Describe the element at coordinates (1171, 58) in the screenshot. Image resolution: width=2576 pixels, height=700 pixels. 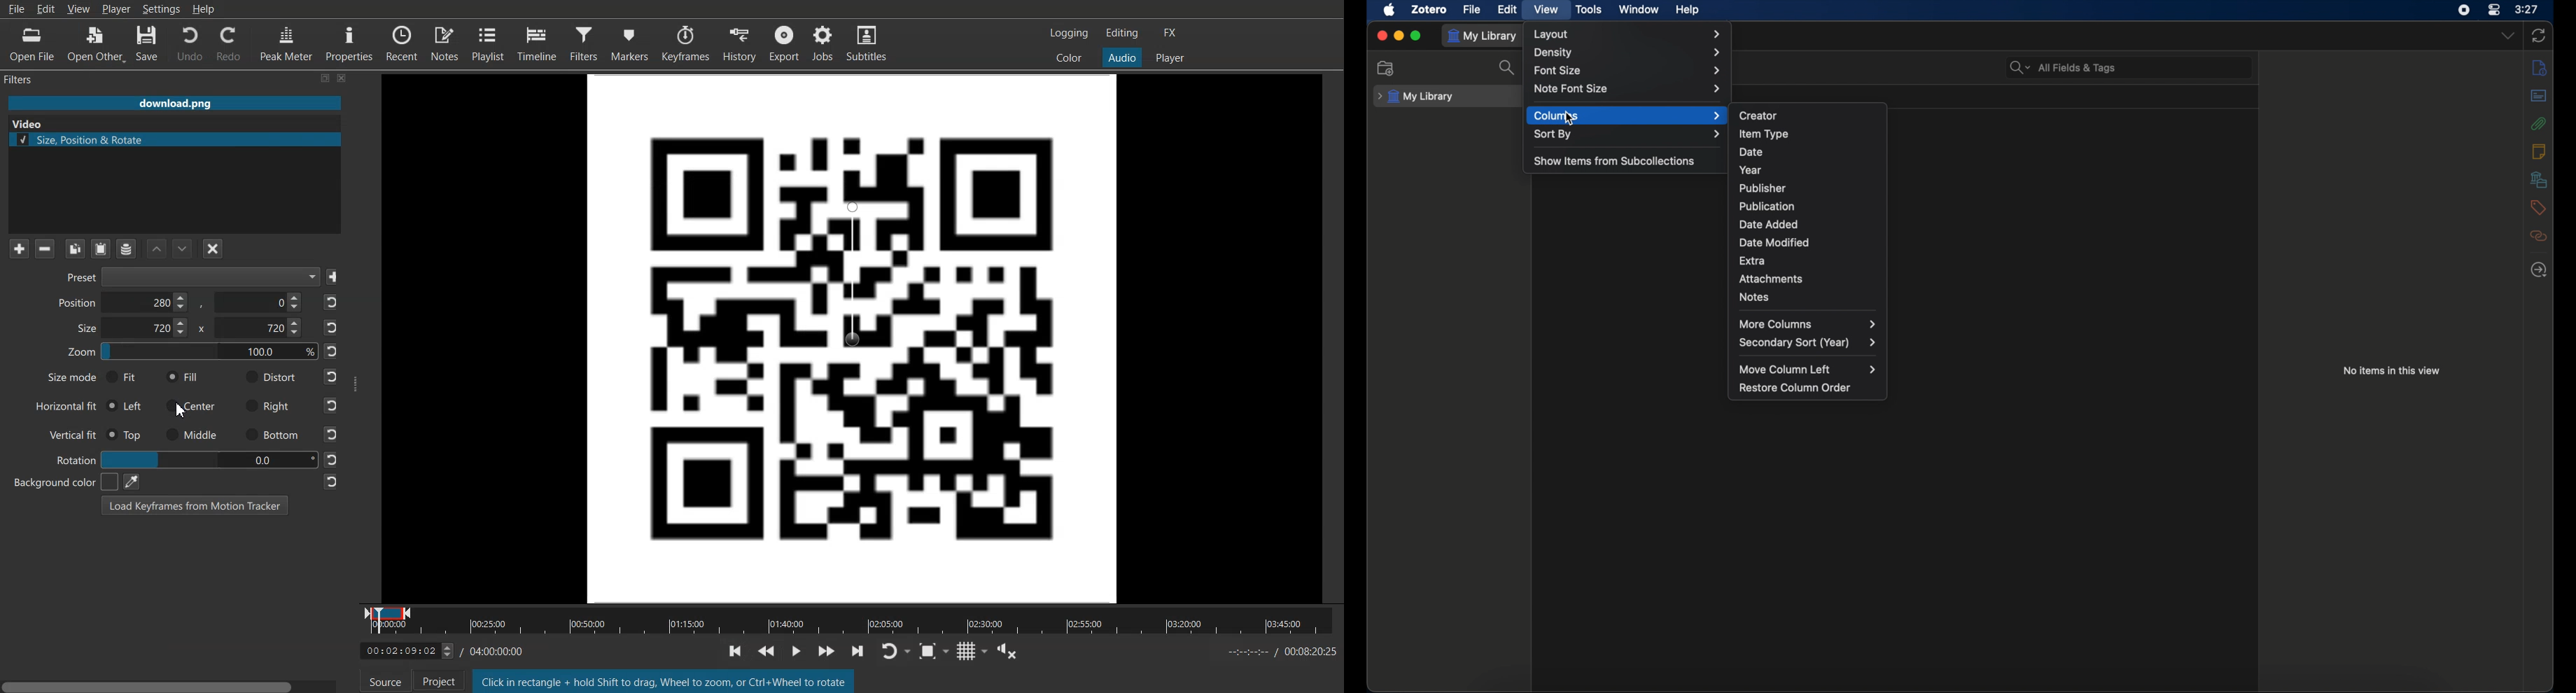
I see `Switch to the Player one layout` at that location.